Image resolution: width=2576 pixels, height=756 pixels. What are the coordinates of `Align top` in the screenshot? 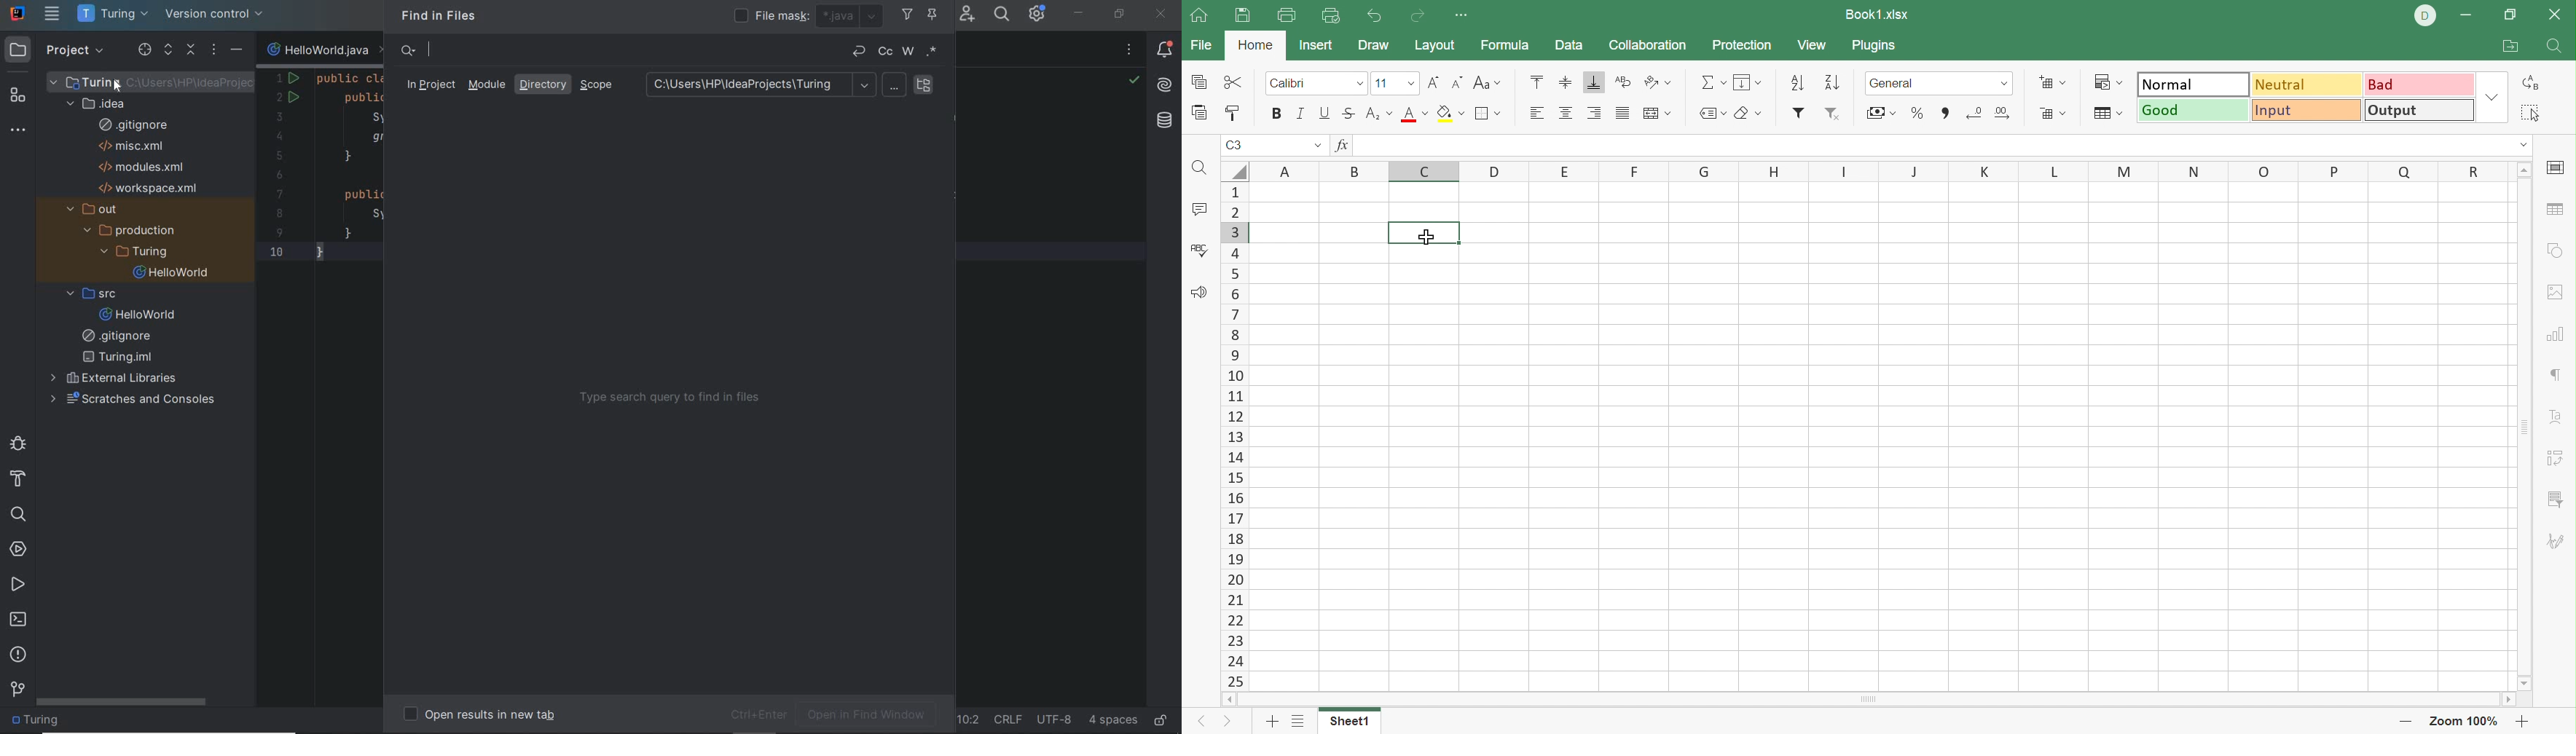 It's located at (1537, 82).